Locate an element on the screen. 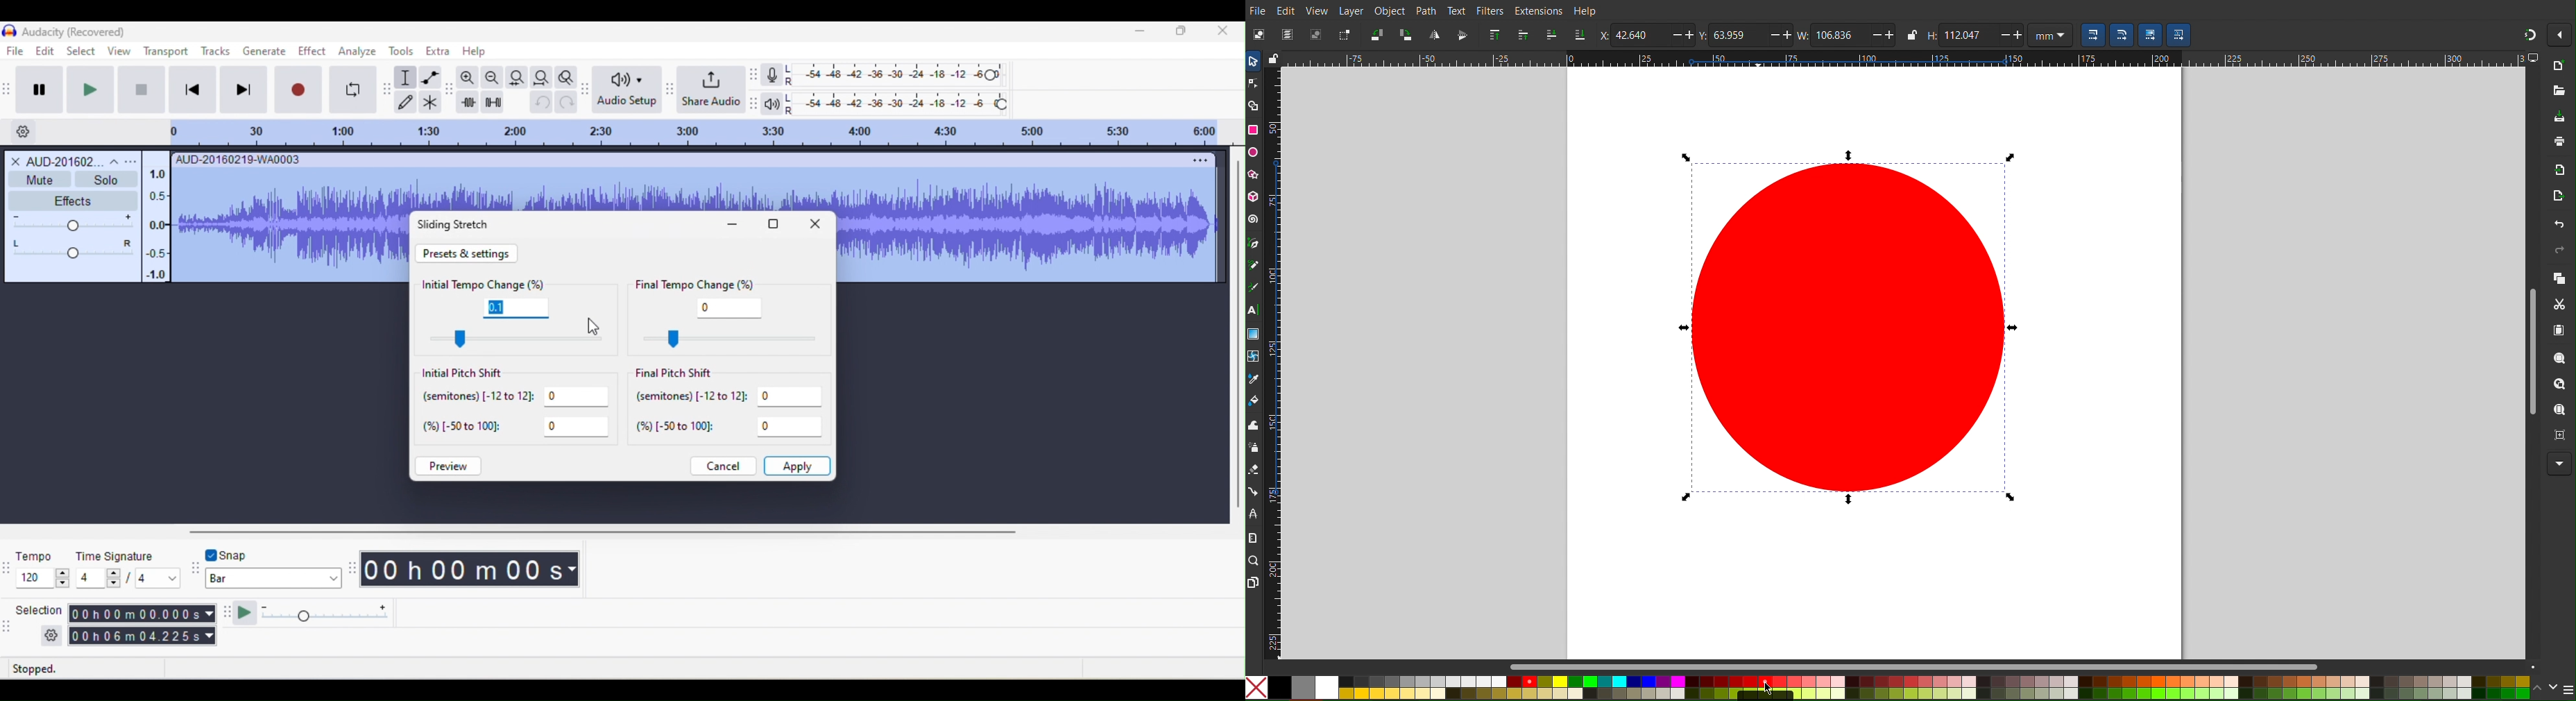 The height and width of the screenshot is (728, 2576). Path is located at coordinates (1424, 9).